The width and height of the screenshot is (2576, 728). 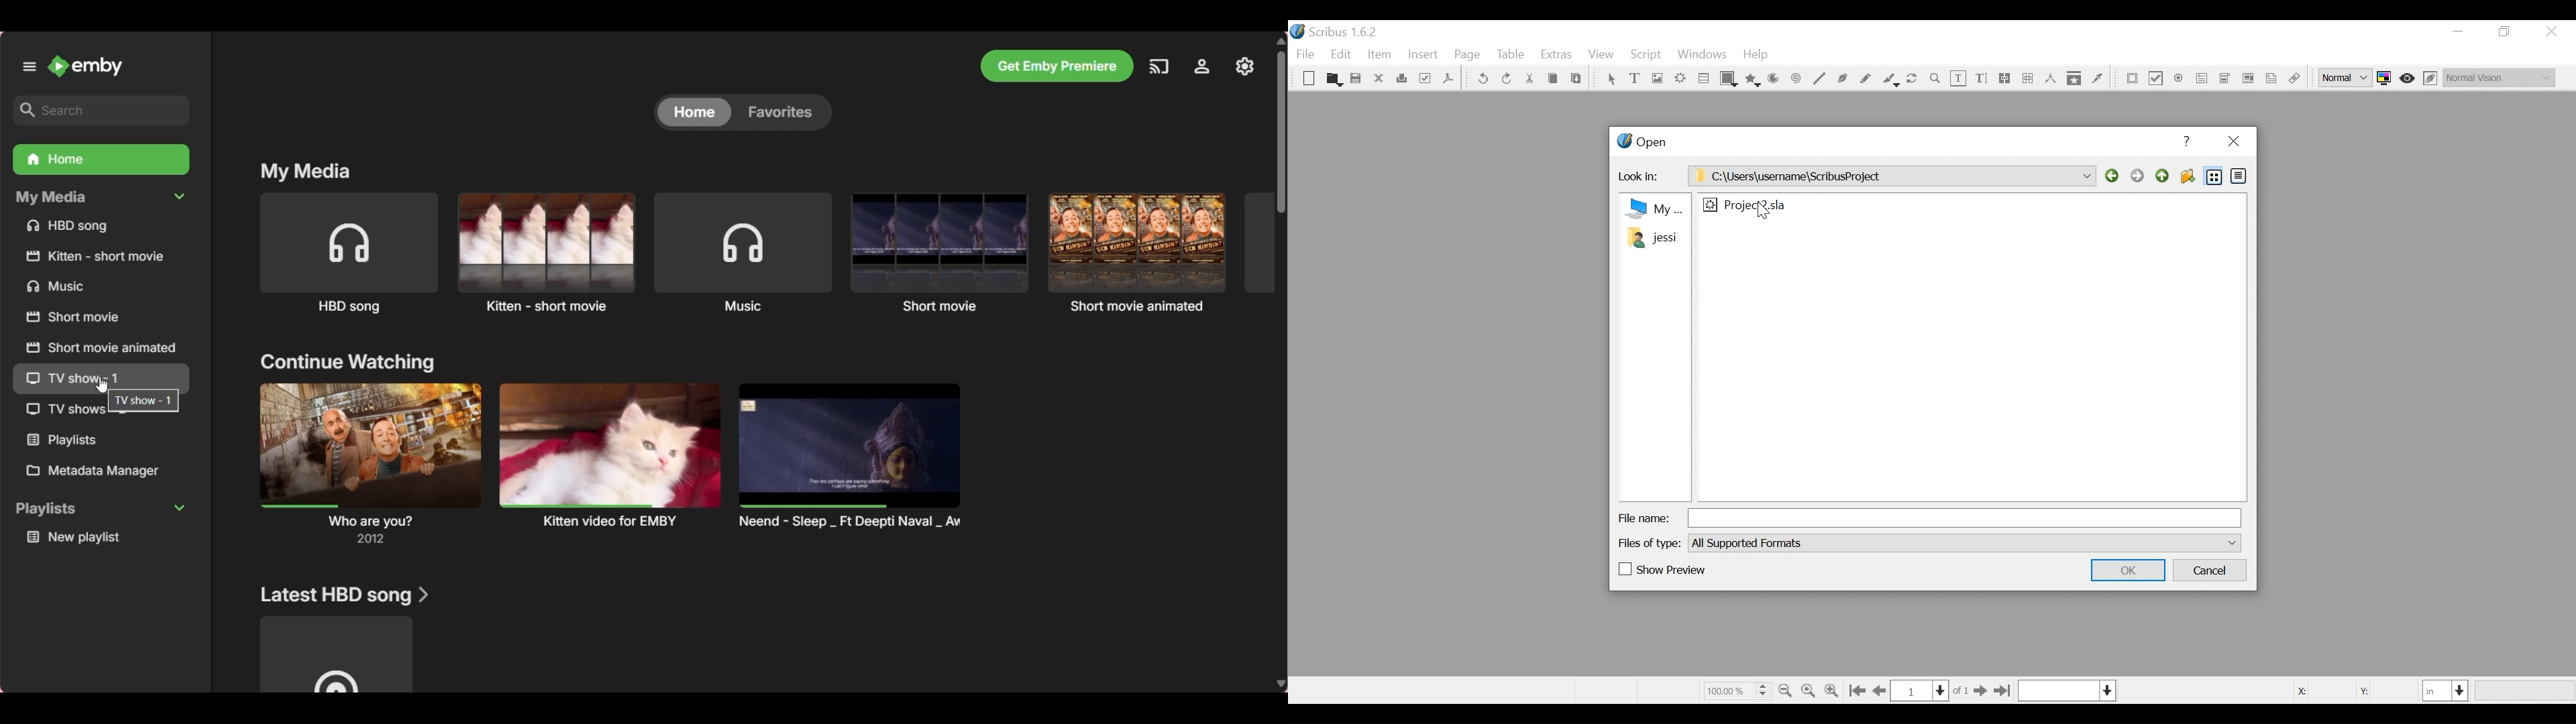 I want to click on Zoom in, so click(x=1834, y=689).